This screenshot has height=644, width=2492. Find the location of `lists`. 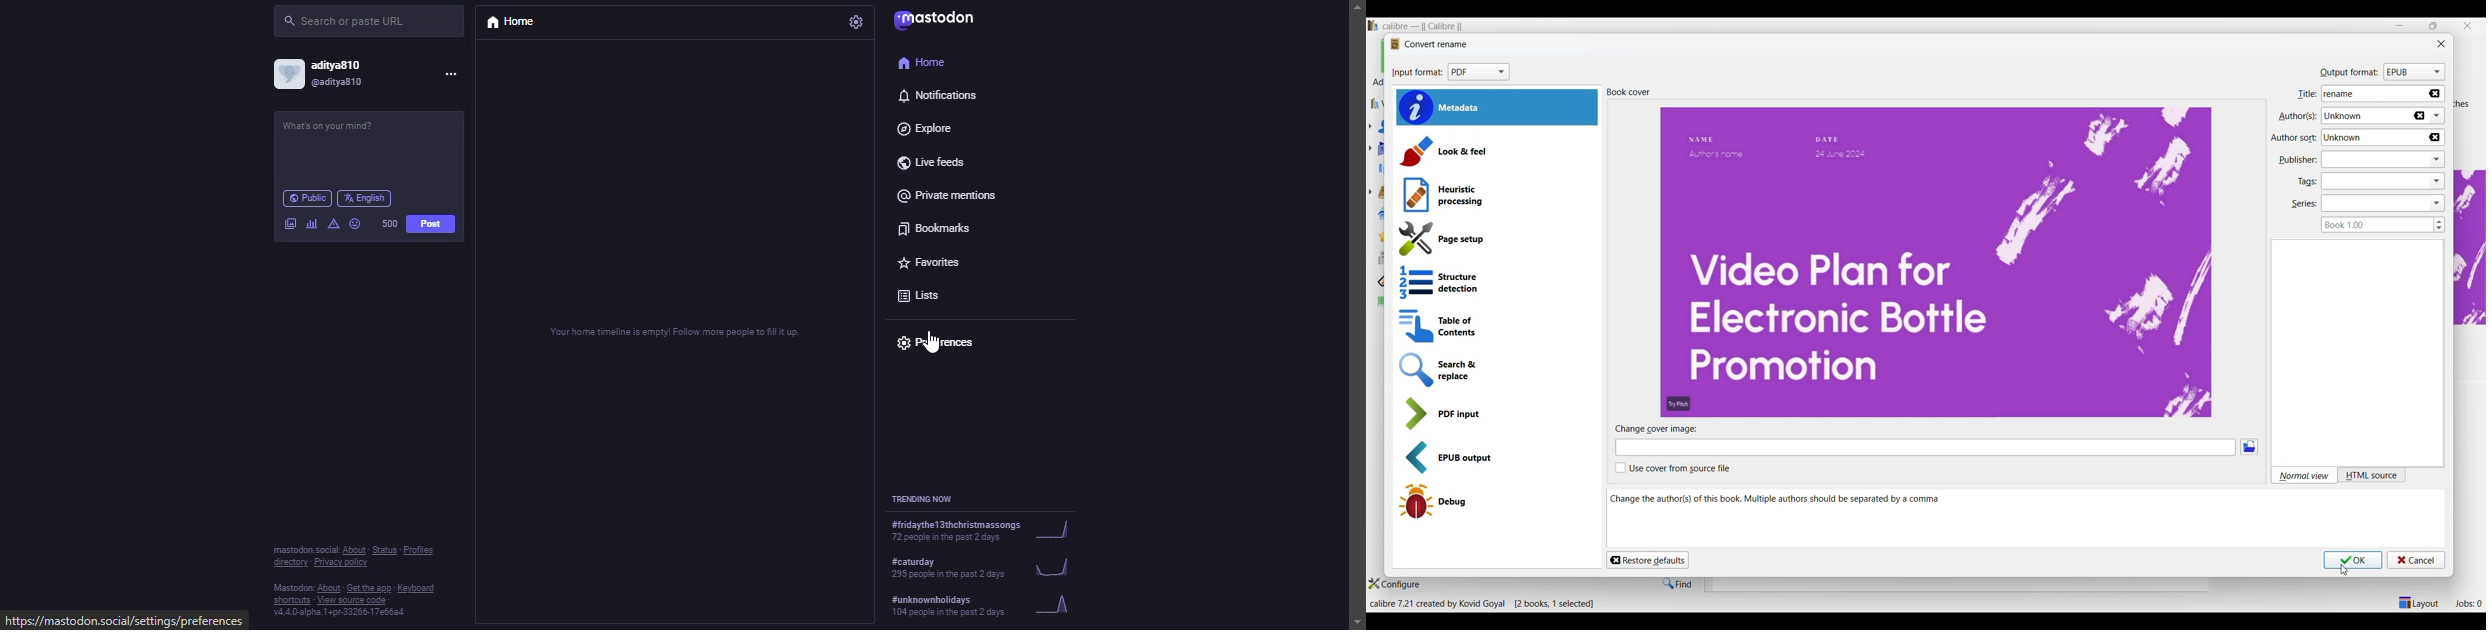

lists is located at coordinates (926, 299).